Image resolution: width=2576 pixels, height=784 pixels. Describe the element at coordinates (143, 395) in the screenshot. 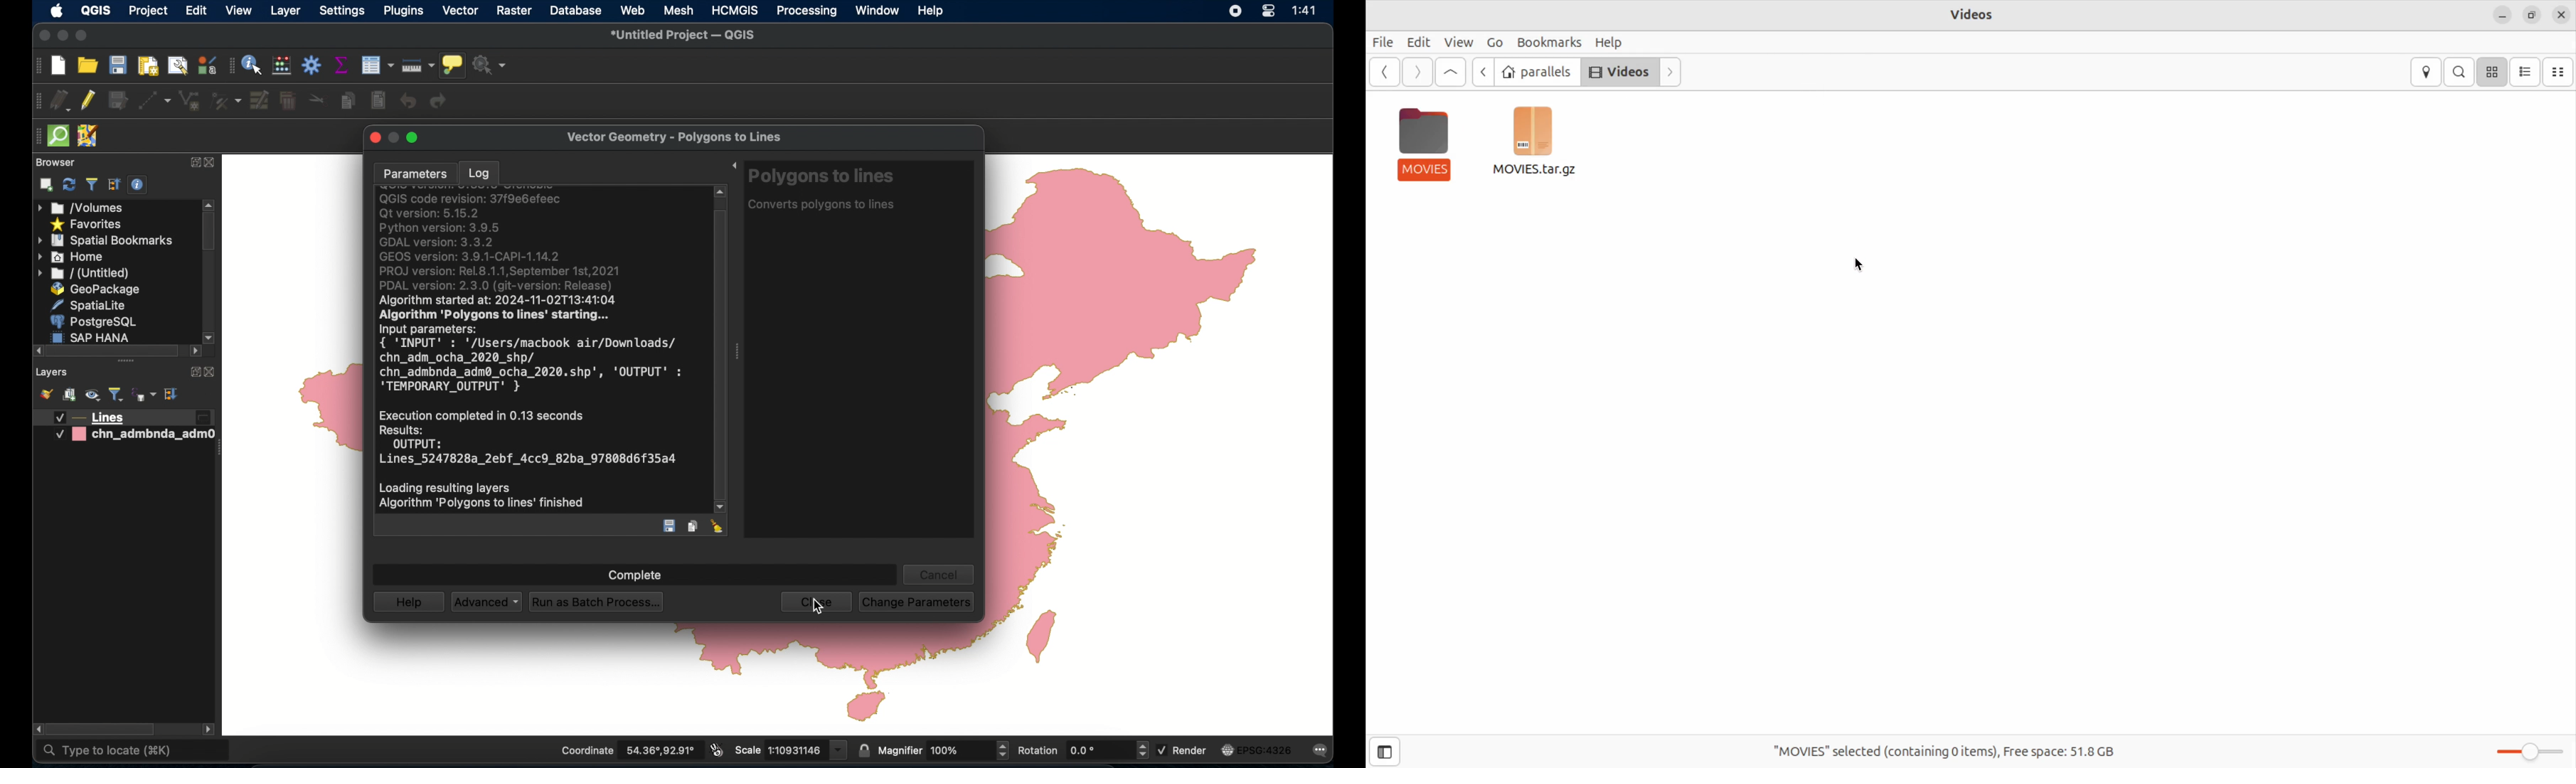

I see `filter legend by expression` at that location.